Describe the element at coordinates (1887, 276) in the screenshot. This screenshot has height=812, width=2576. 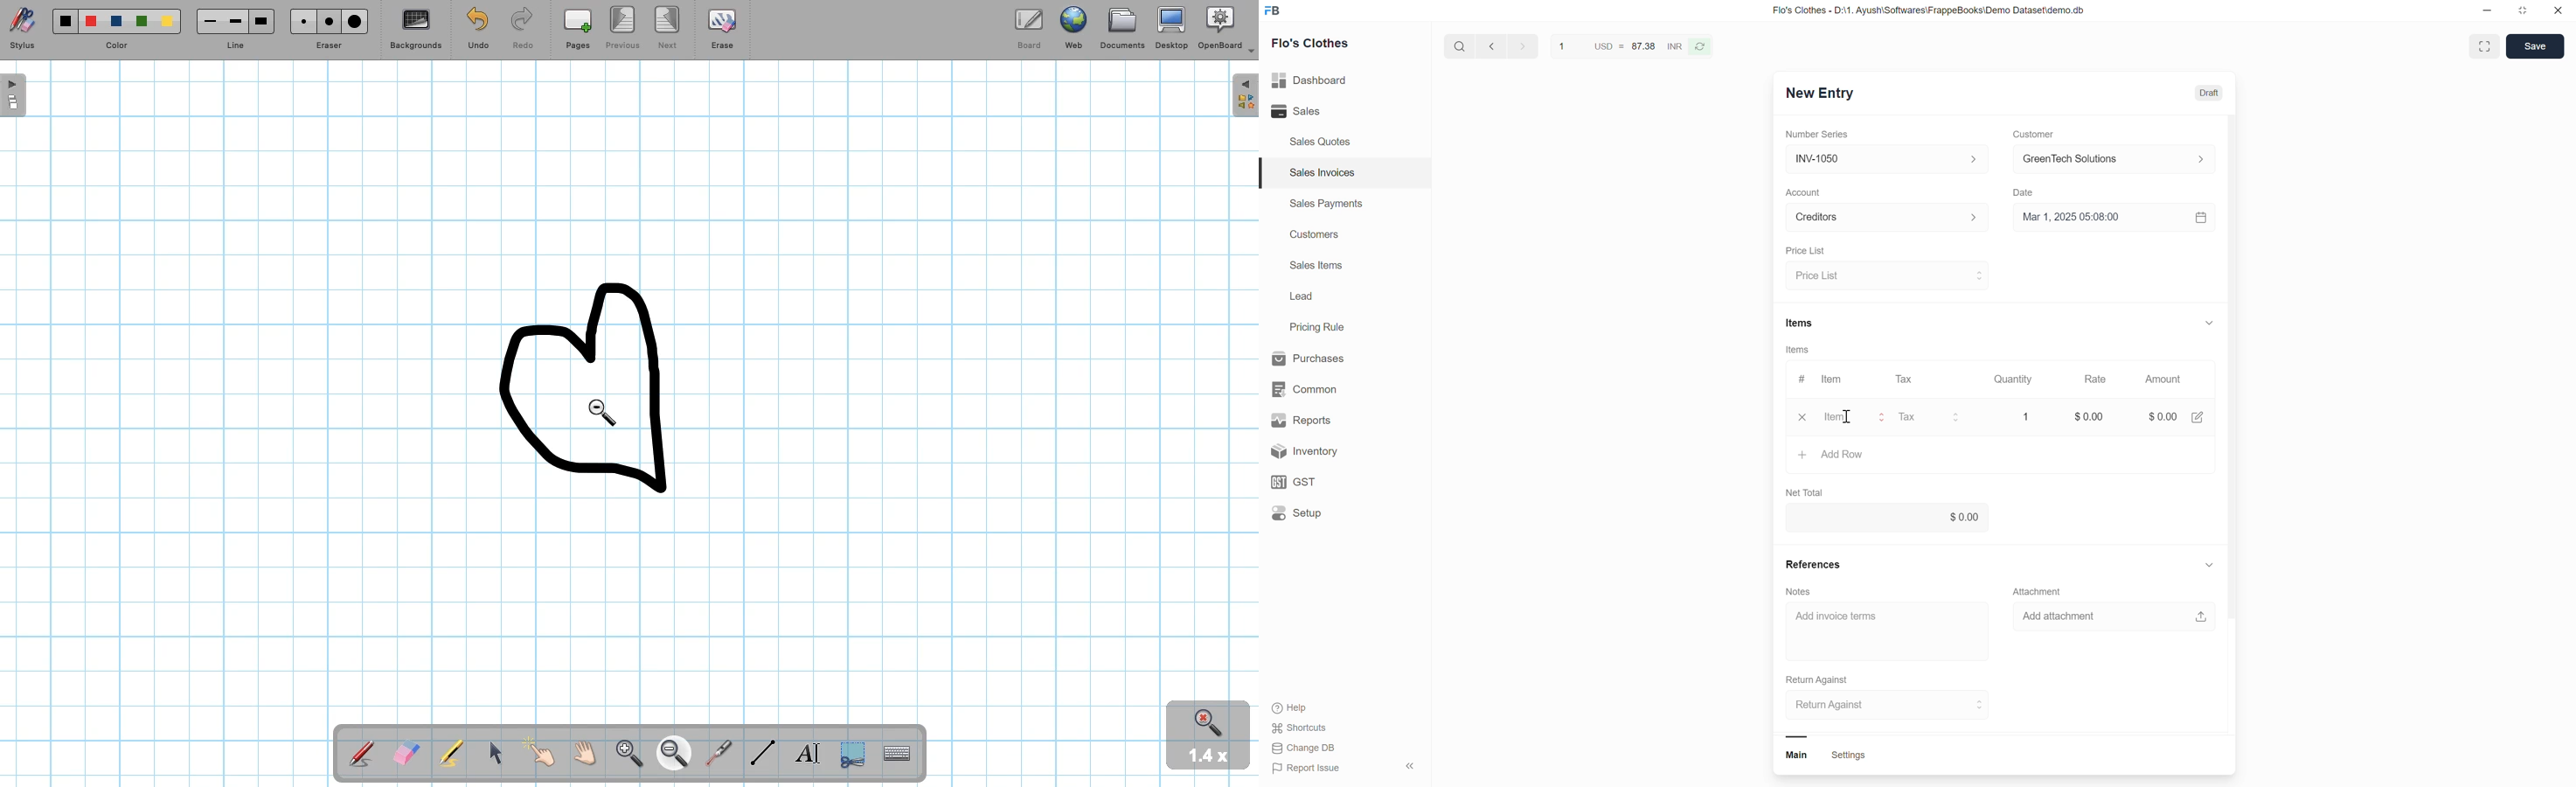
I see `select price list ` at that location.